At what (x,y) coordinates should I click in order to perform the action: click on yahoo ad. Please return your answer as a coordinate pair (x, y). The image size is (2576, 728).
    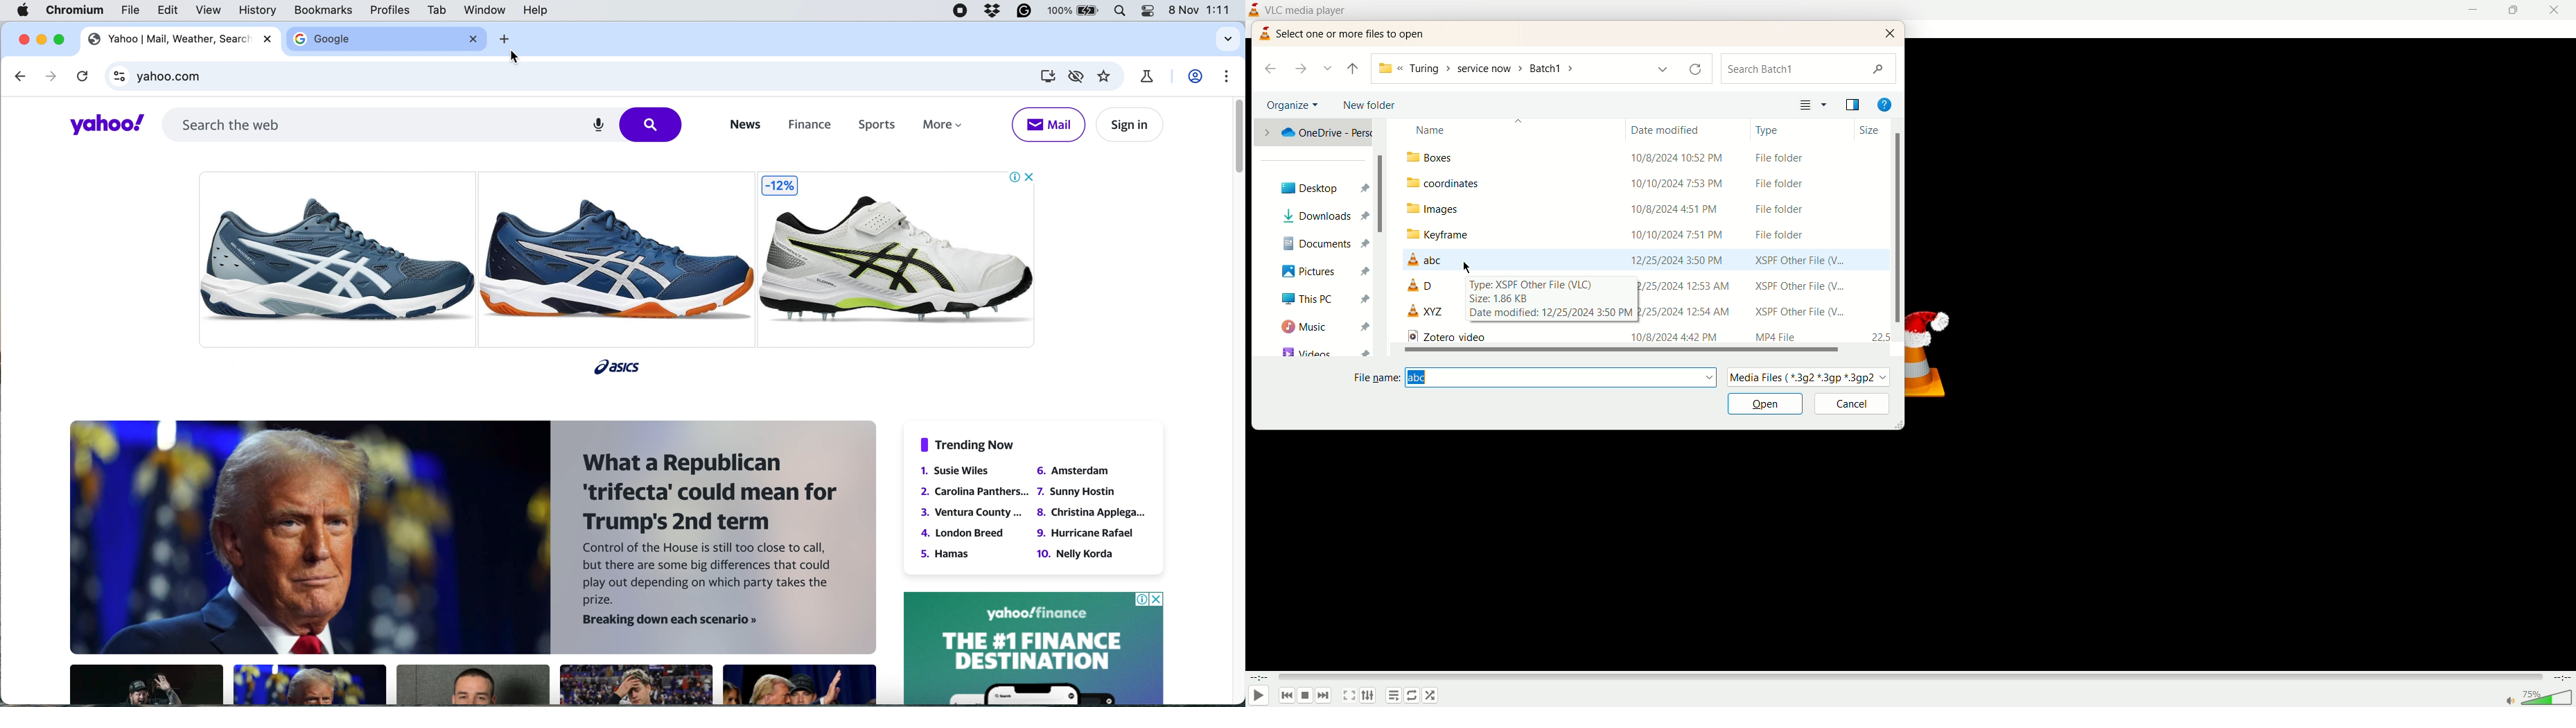
    Looking at the image, I should click on (1034, 647).